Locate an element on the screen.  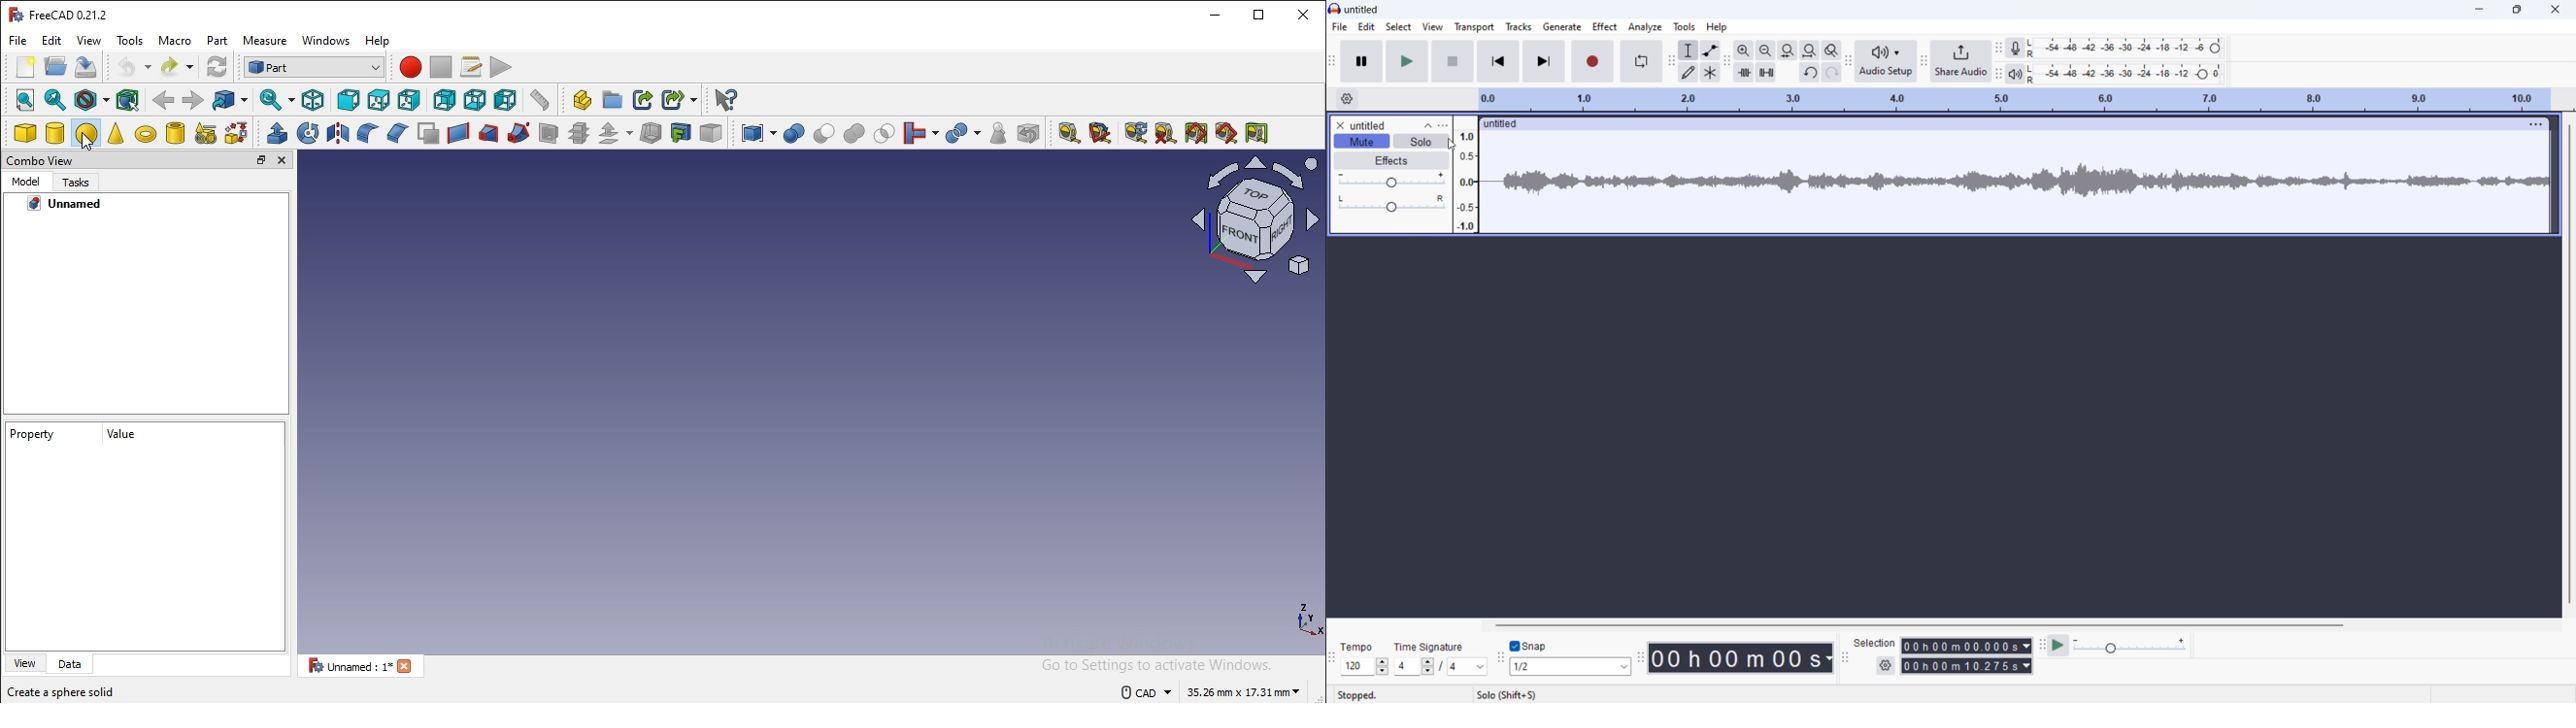
right is located at coordinates (412, 101).